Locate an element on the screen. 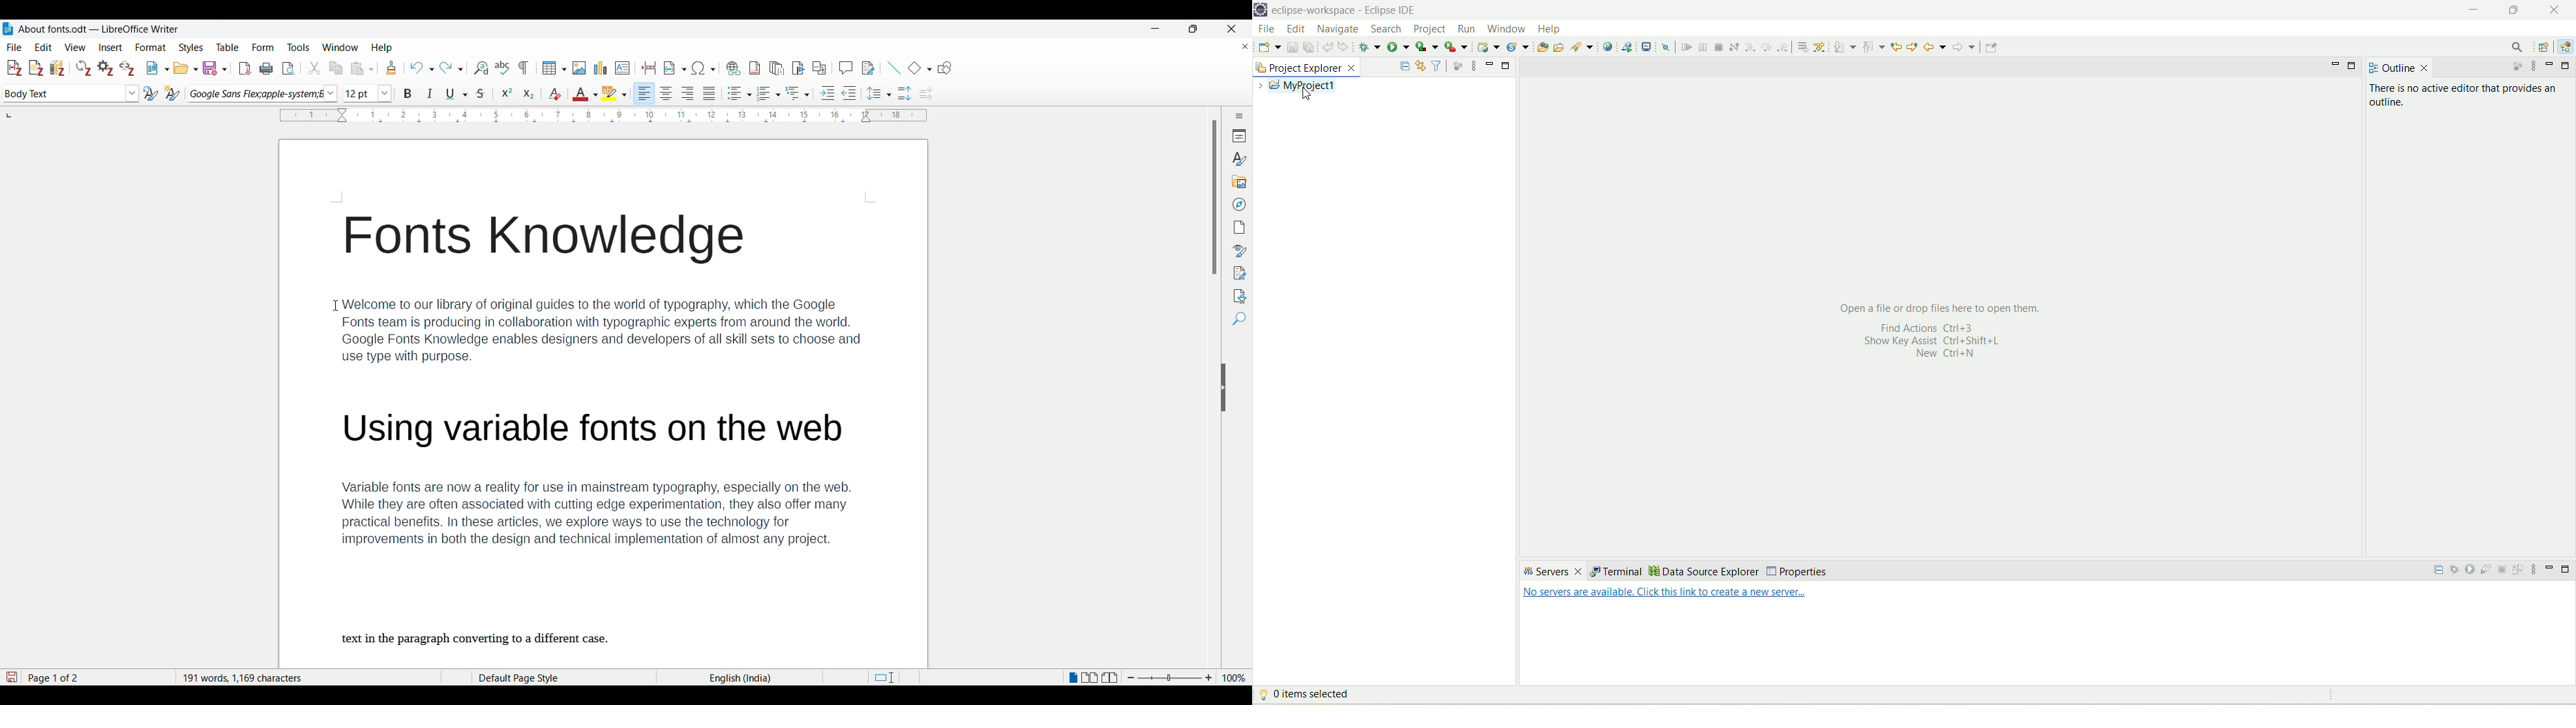 The image size is (2576, 728). Insert image is located at coordinates (580, 68).